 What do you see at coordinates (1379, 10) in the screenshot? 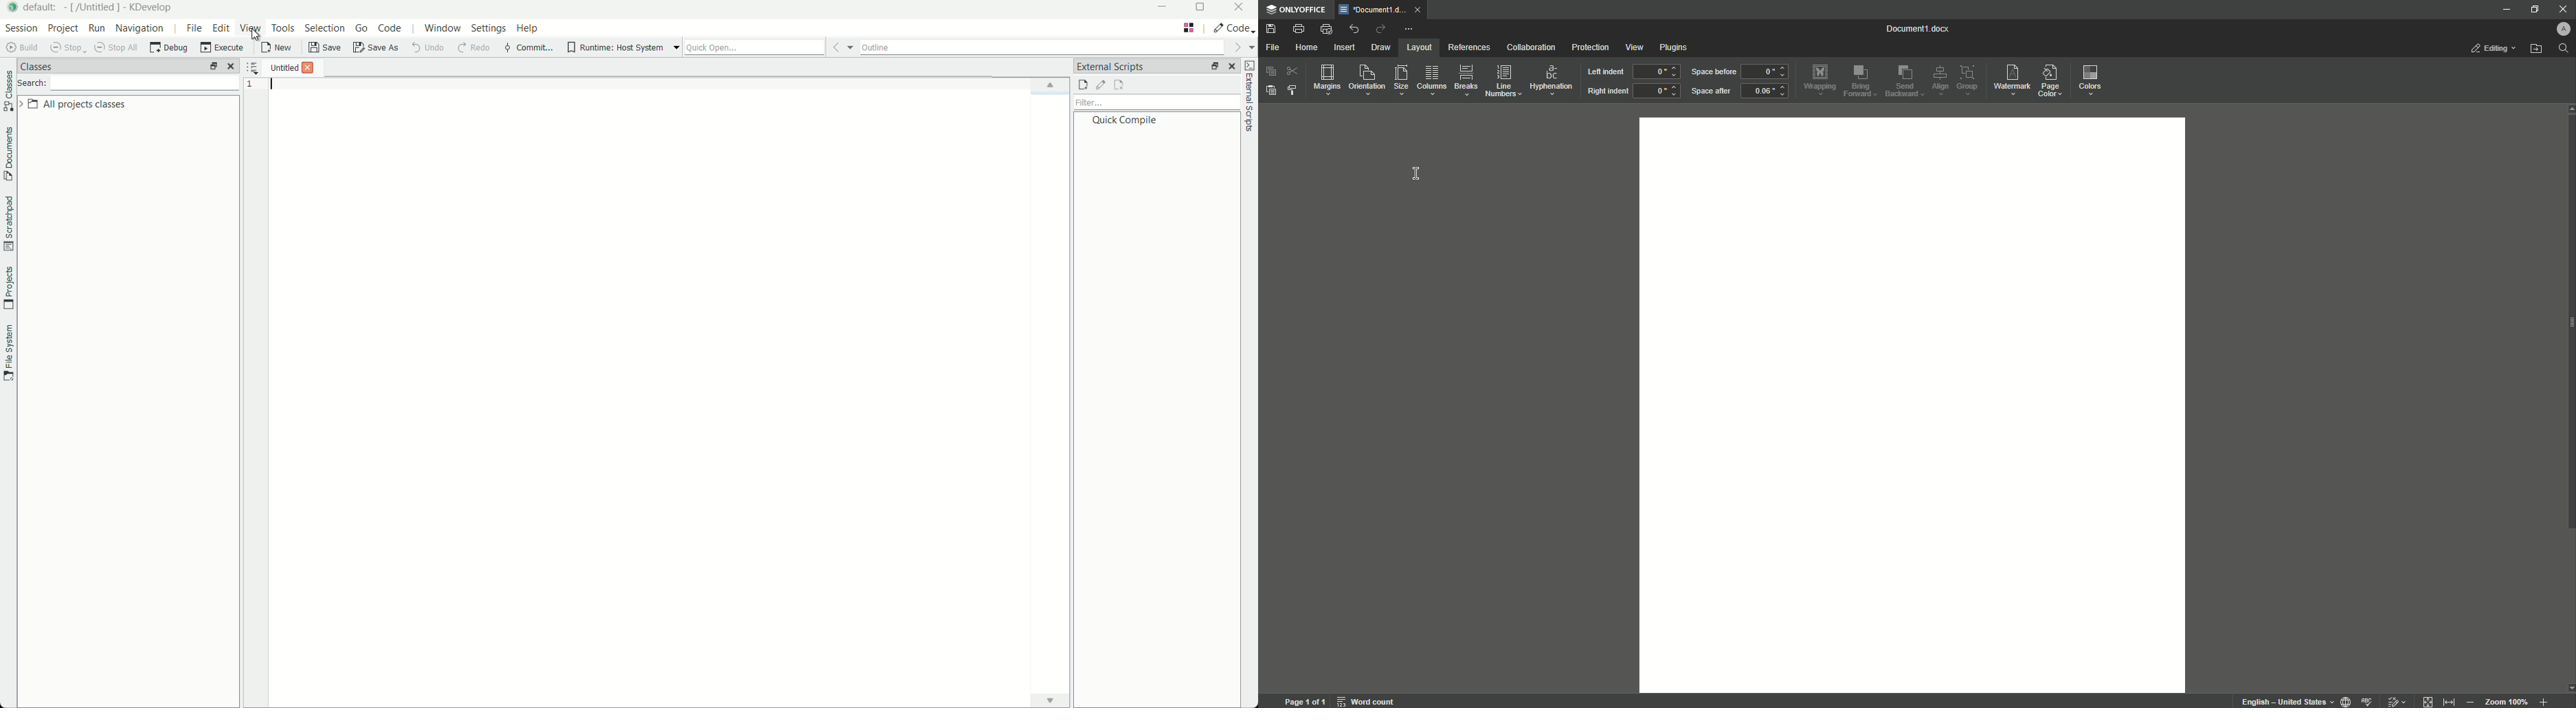
I see `Tab 1` at bounding box center [1379, 10].